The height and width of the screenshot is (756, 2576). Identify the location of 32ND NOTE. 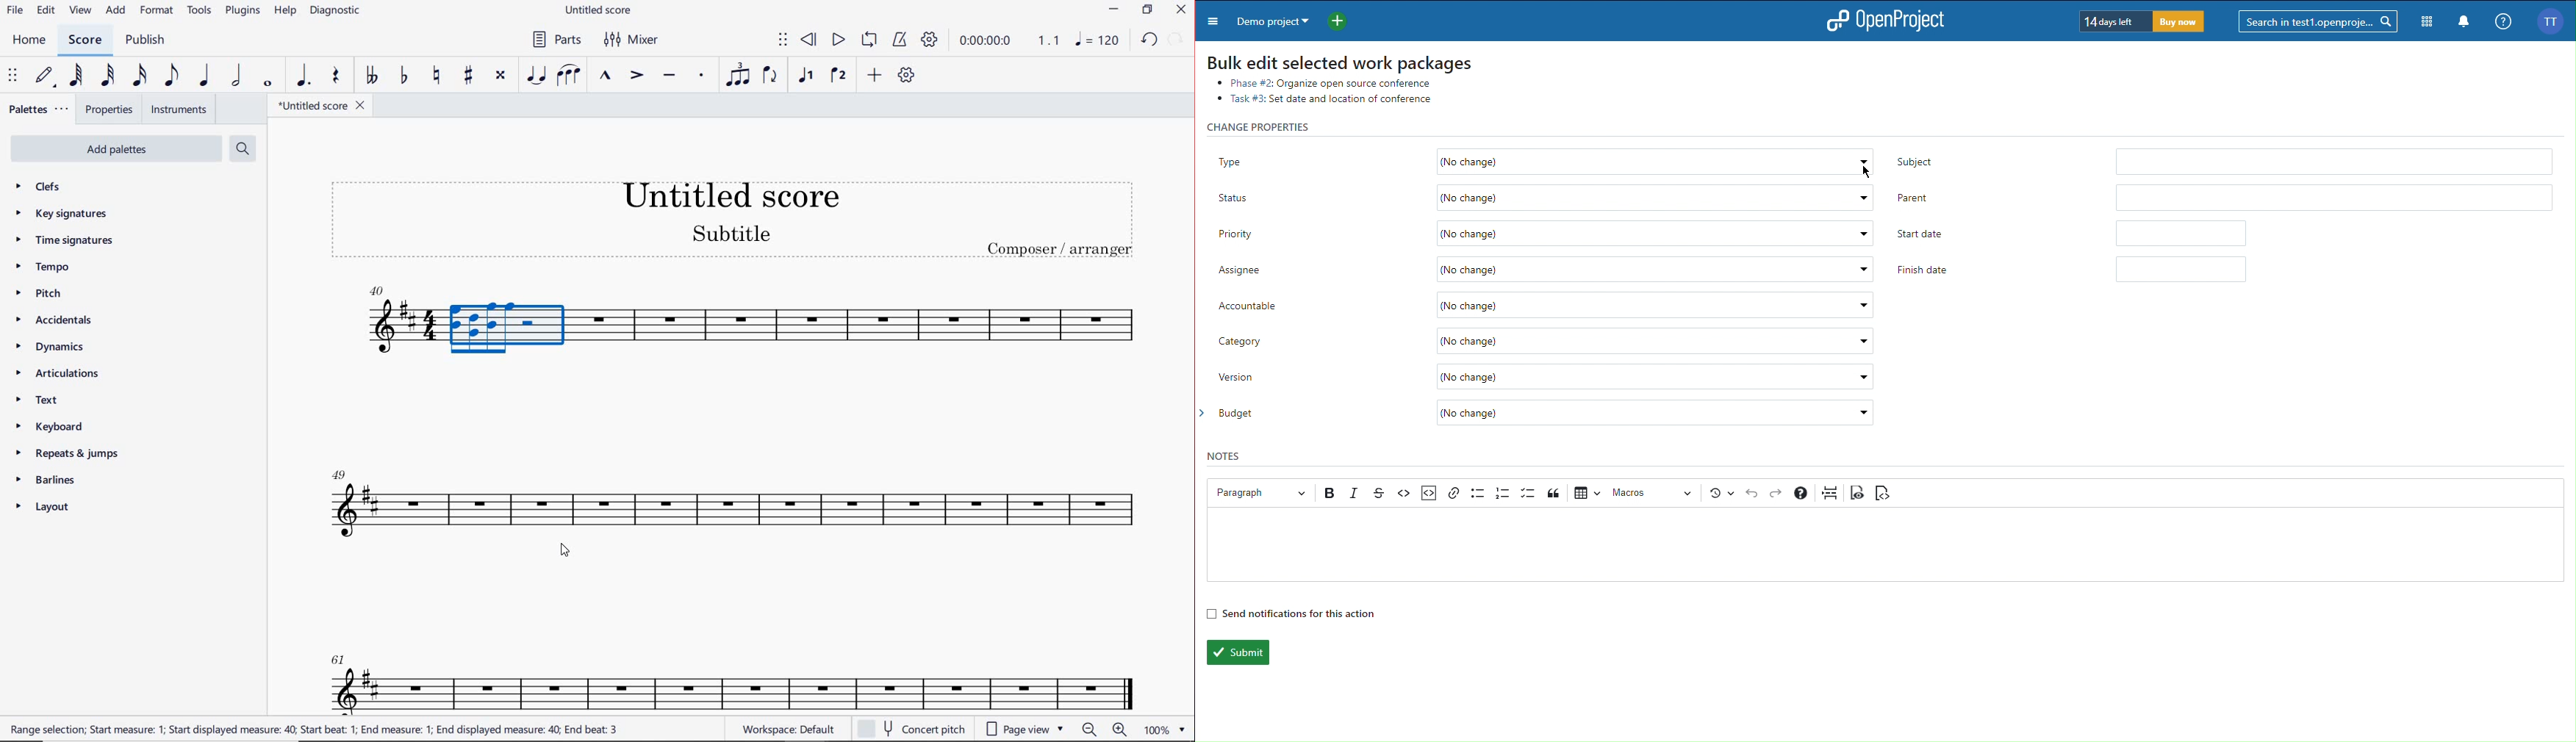
(108, 76).